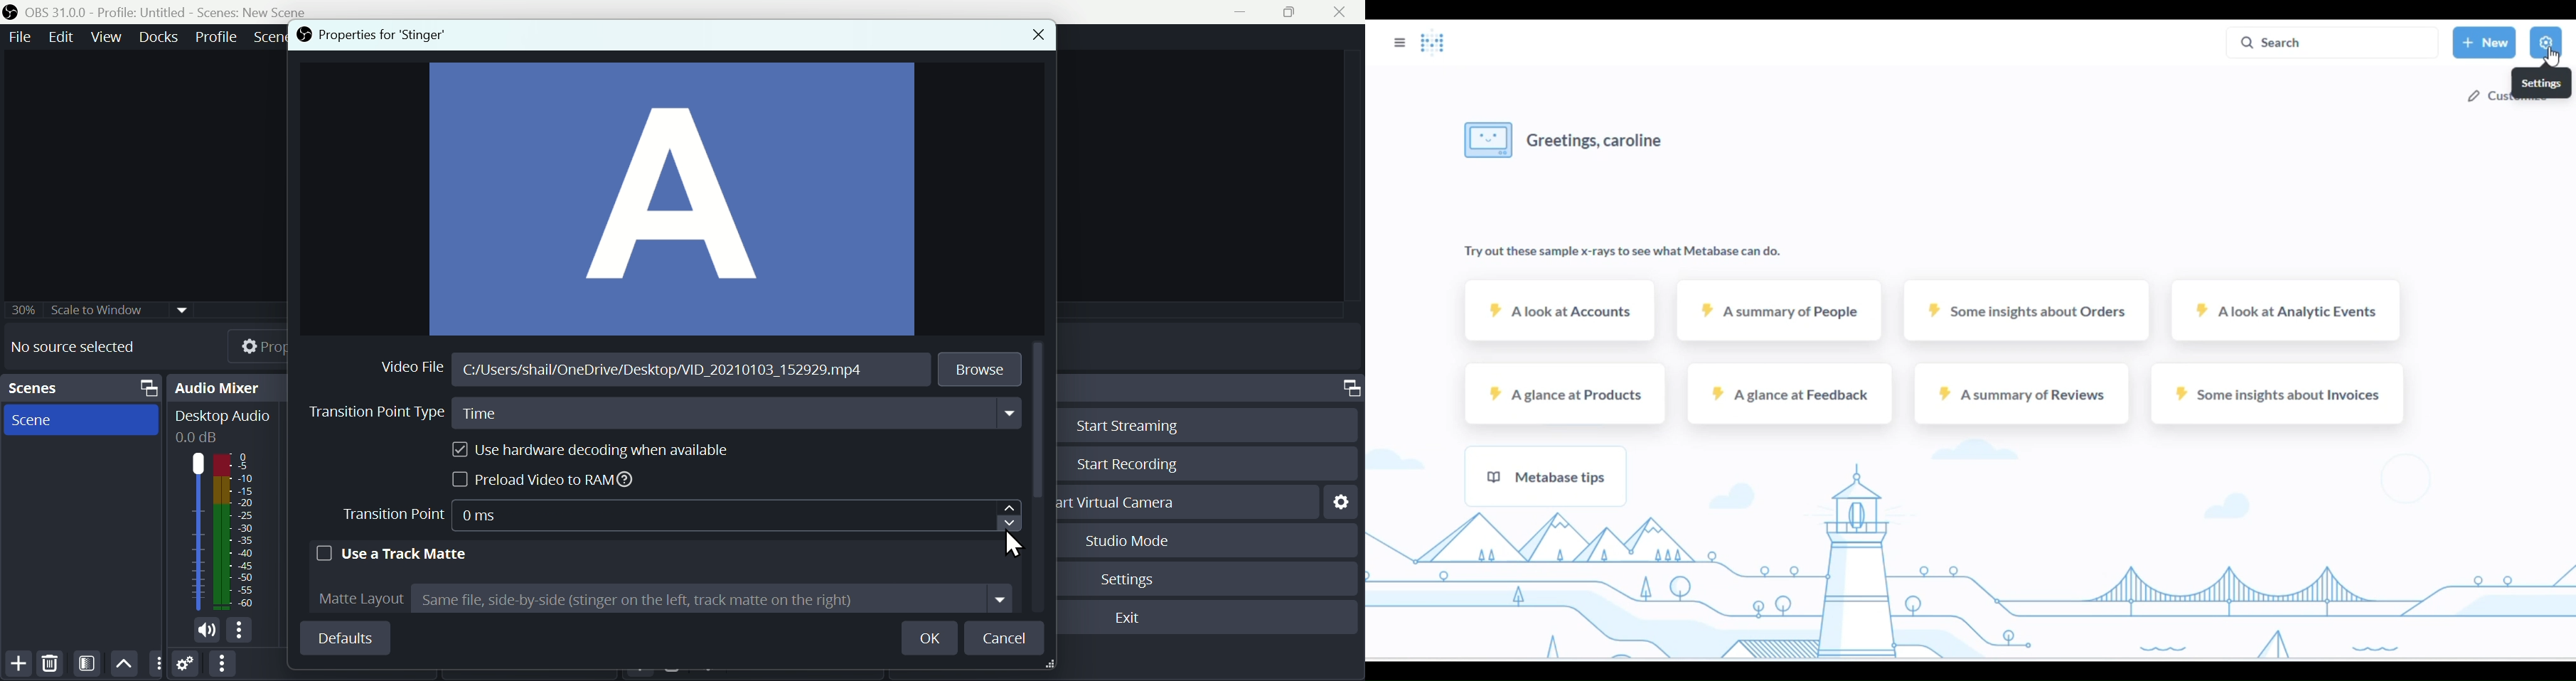 This screenshot has width=2576, height=700. What do you see at coordinates (49, 663) in the screenshot?
I see `Delete` at bounding box center [49, 663].